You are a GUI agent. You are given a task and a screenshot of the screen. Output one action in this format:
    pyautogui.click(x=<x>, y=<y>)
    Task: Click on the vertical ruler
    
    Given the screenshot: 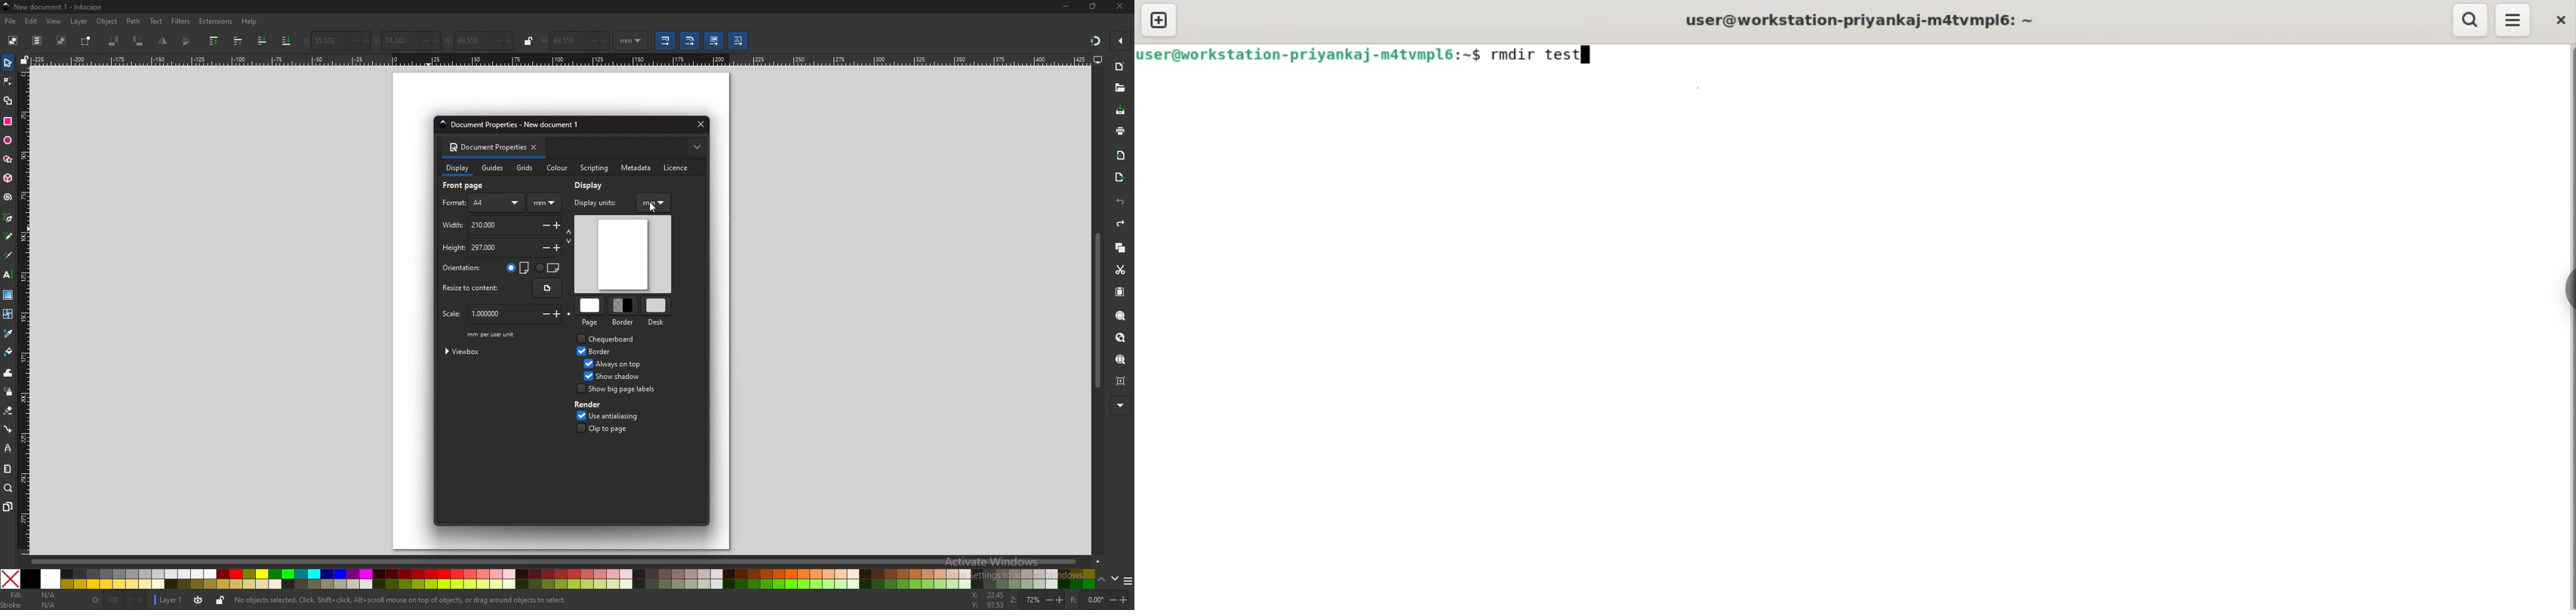 What is the action you would take?
    pyautogui.click(x=24, y=309)
    